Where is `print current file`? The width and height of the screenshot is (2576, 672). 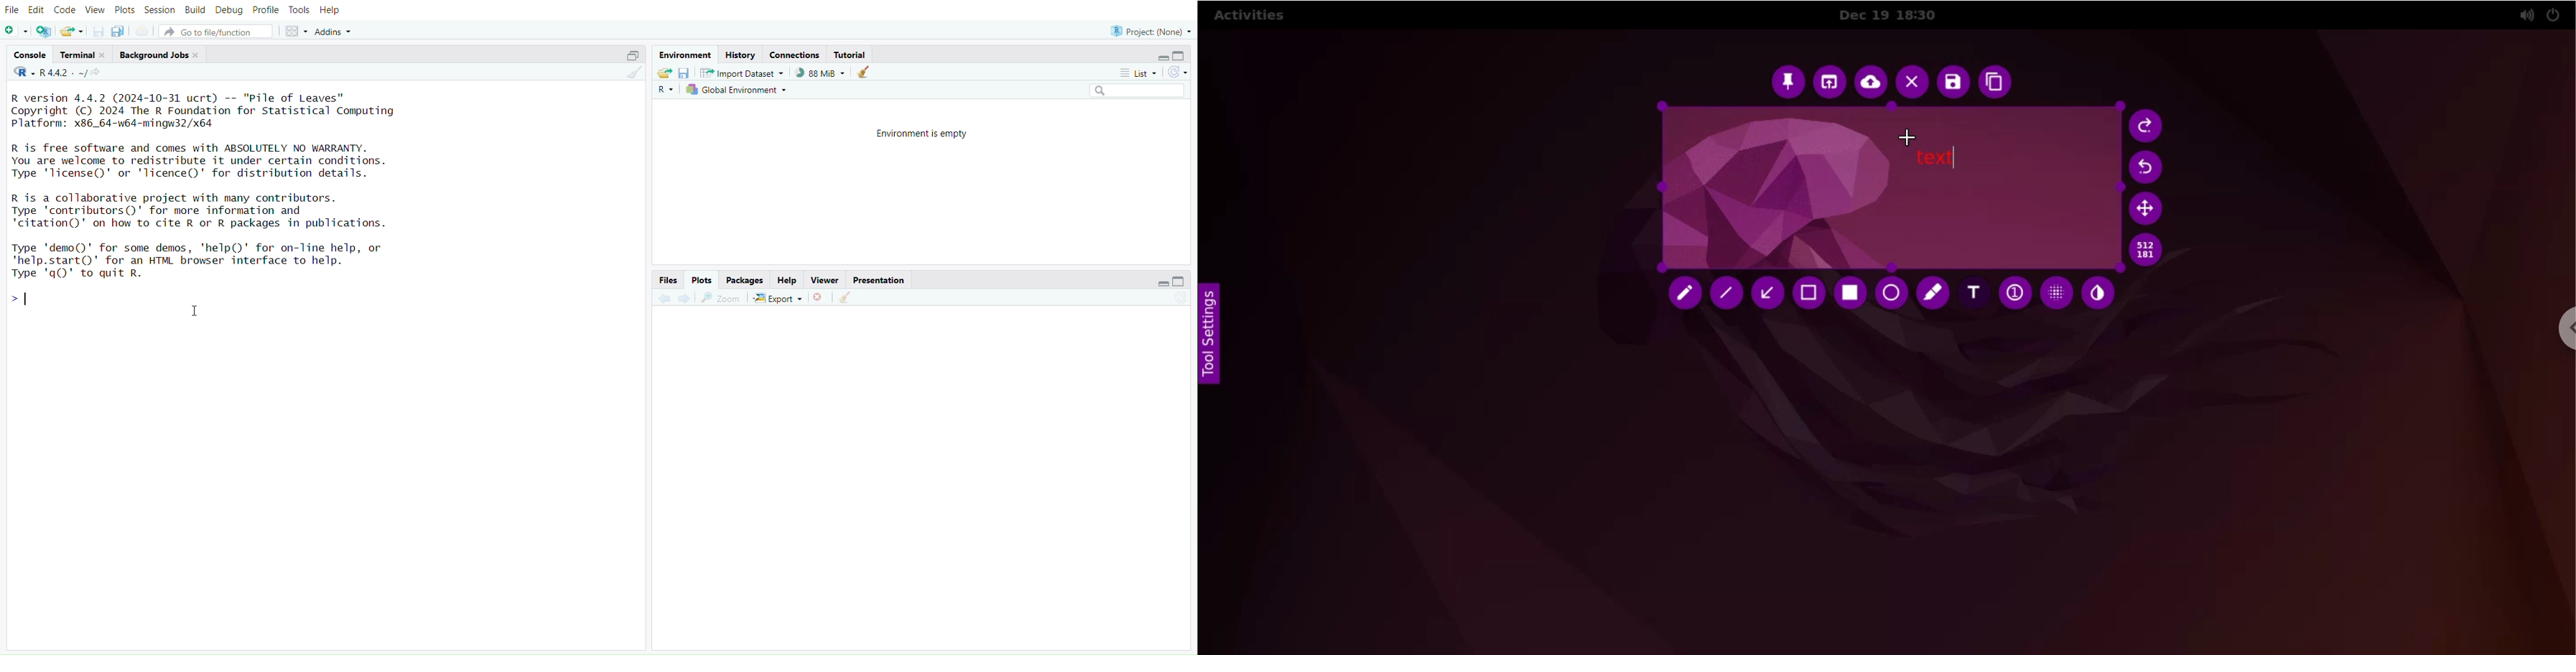
print current file is located at coordinates (143, 30).